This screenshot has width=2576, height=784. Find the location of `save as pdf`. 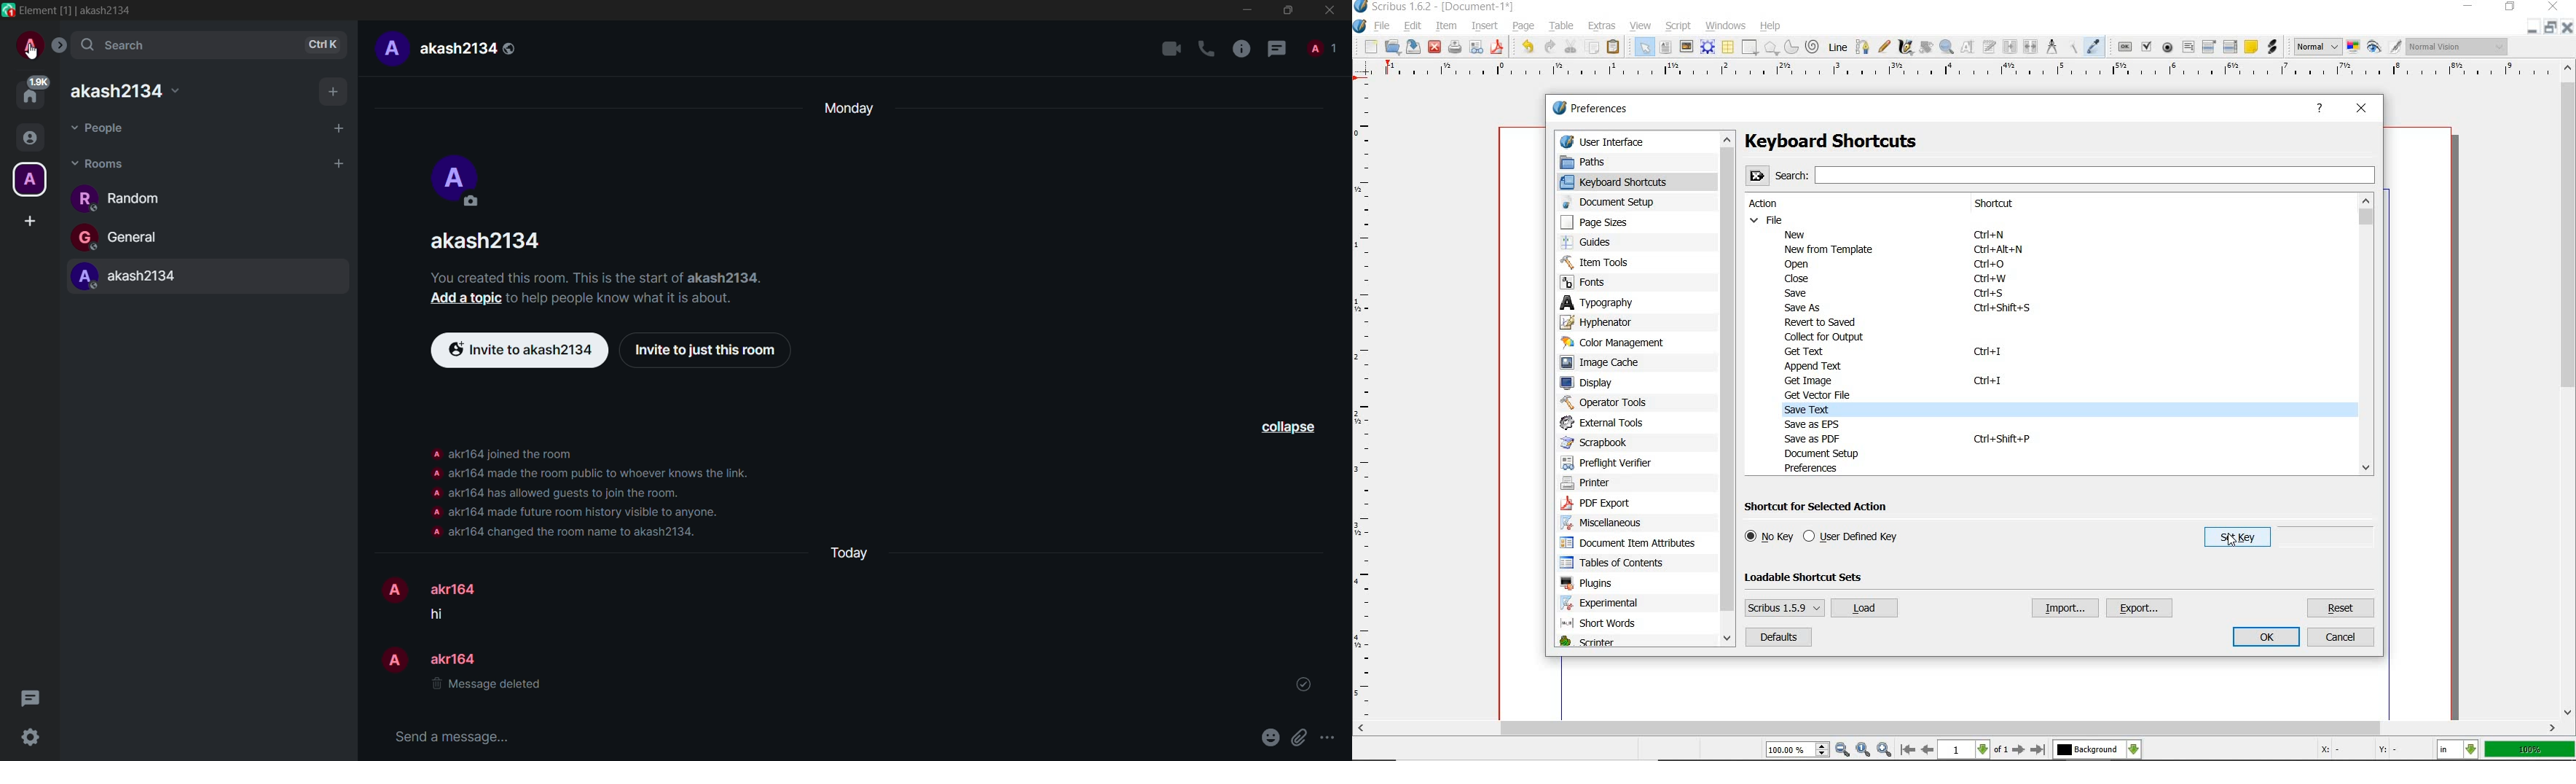

save as pdf is located at coordinates (1816, 439).